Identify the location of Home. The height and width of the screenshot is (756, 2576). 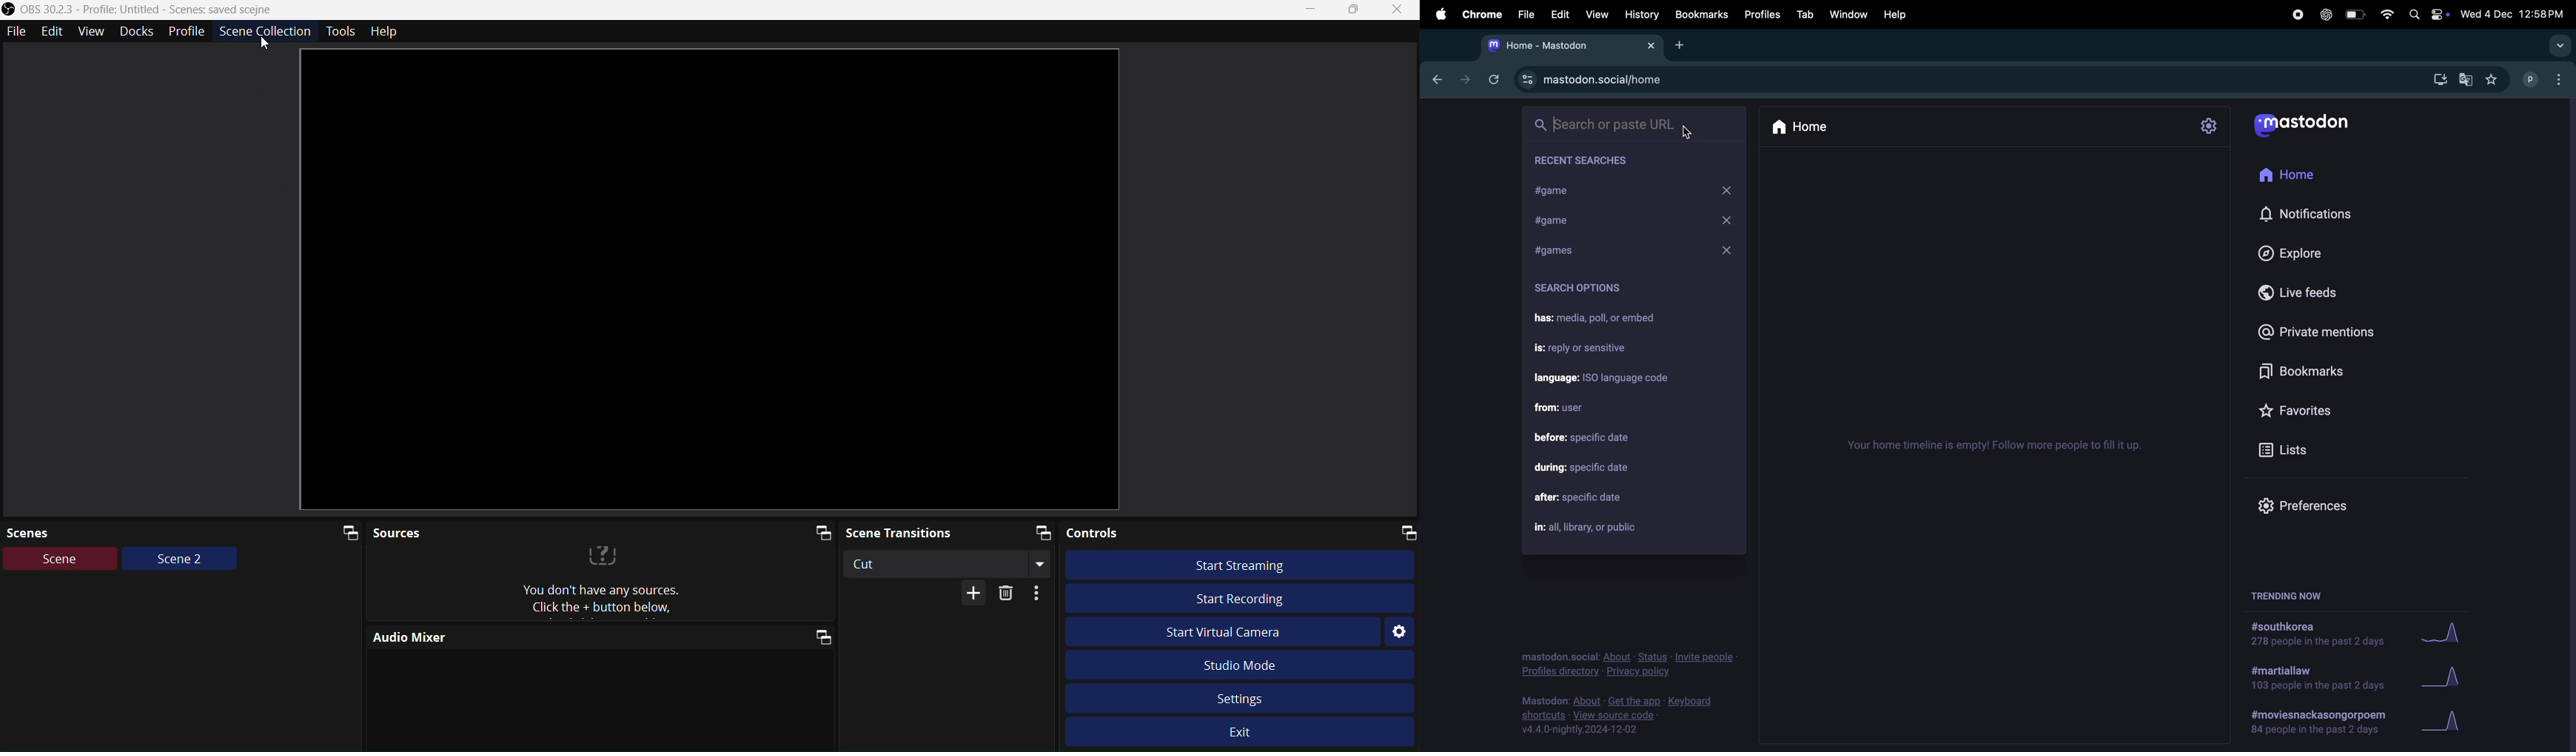
(1819, 126).